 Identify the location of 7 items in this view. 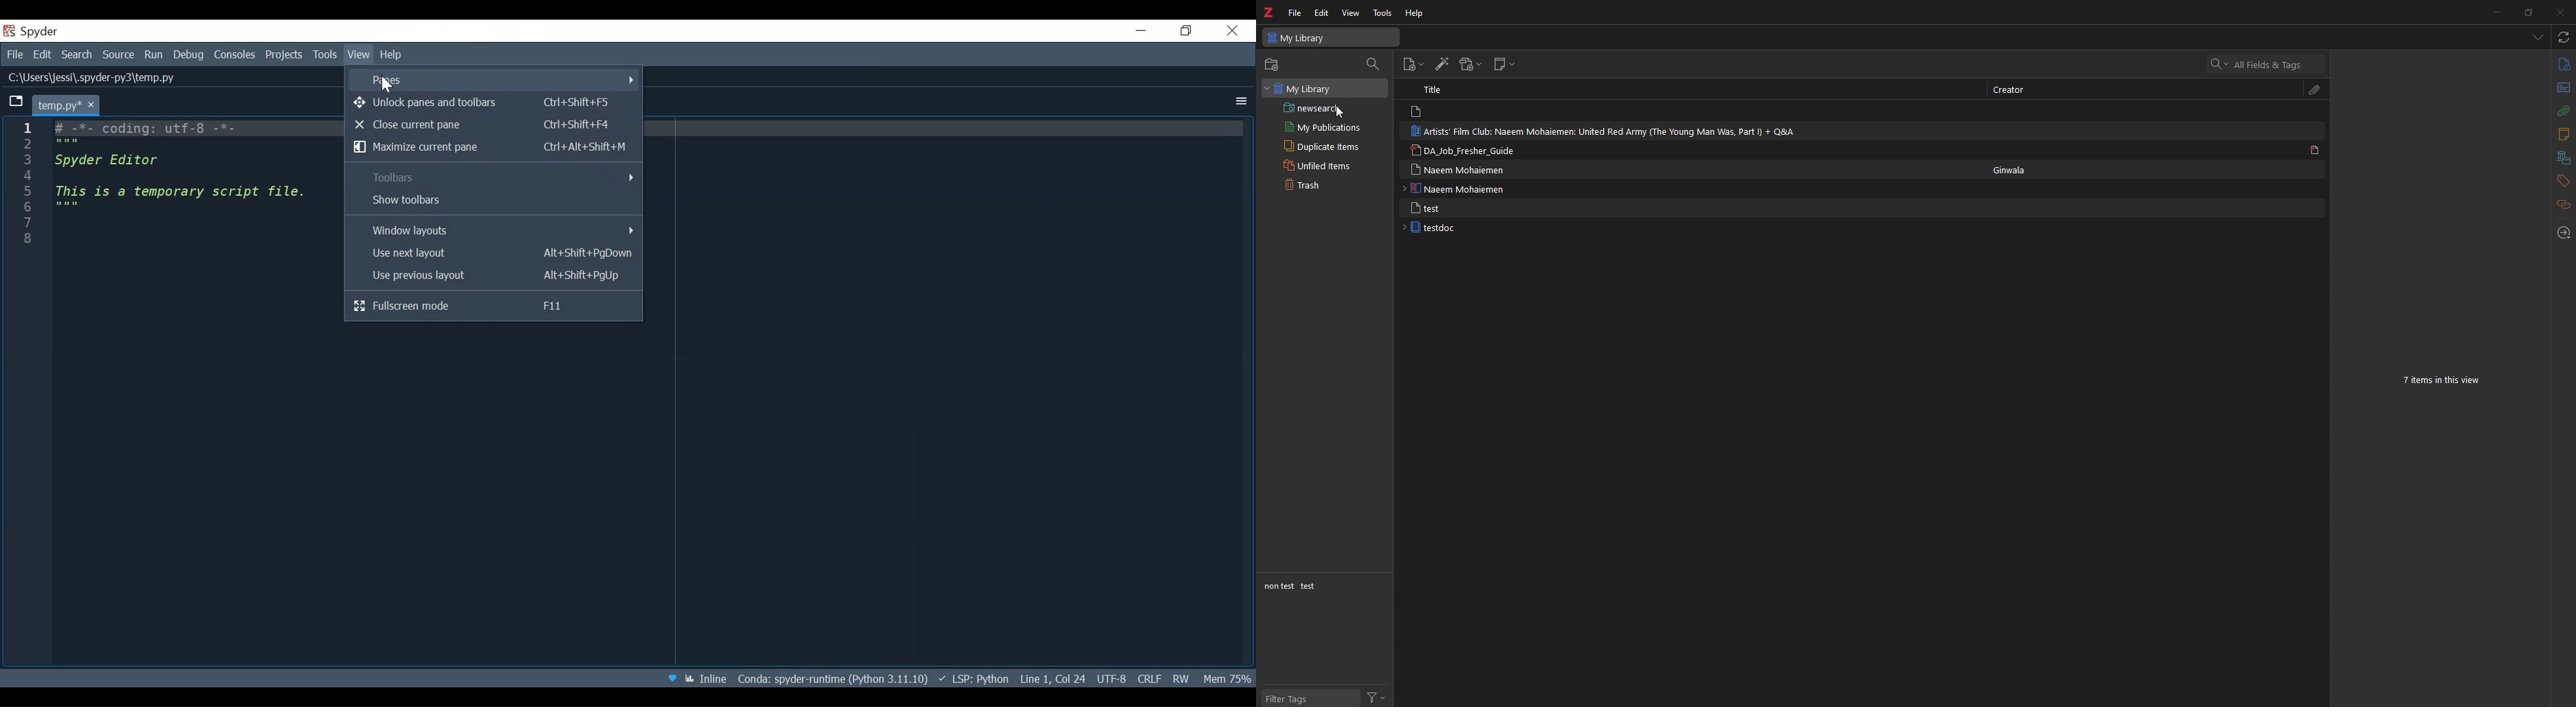
(2441, 379).